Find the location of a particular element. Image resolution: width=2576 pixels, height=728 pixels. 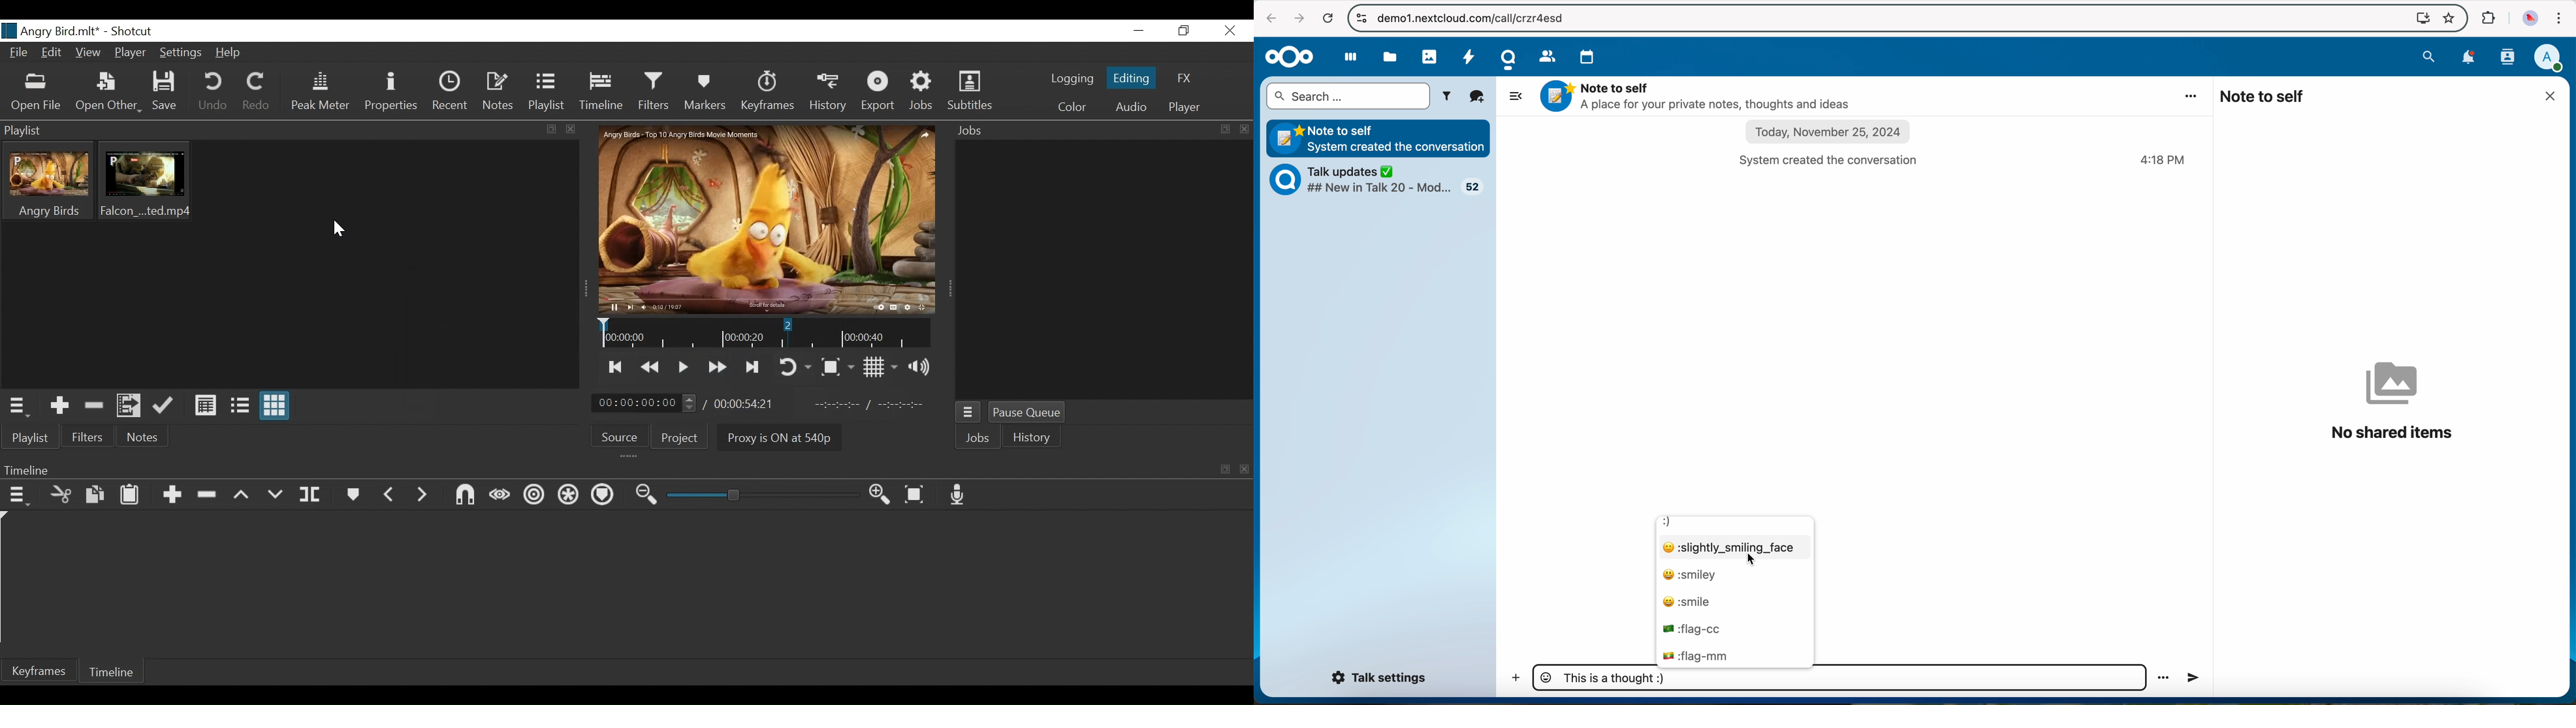

emojis is located at coordinates (1545, 677).